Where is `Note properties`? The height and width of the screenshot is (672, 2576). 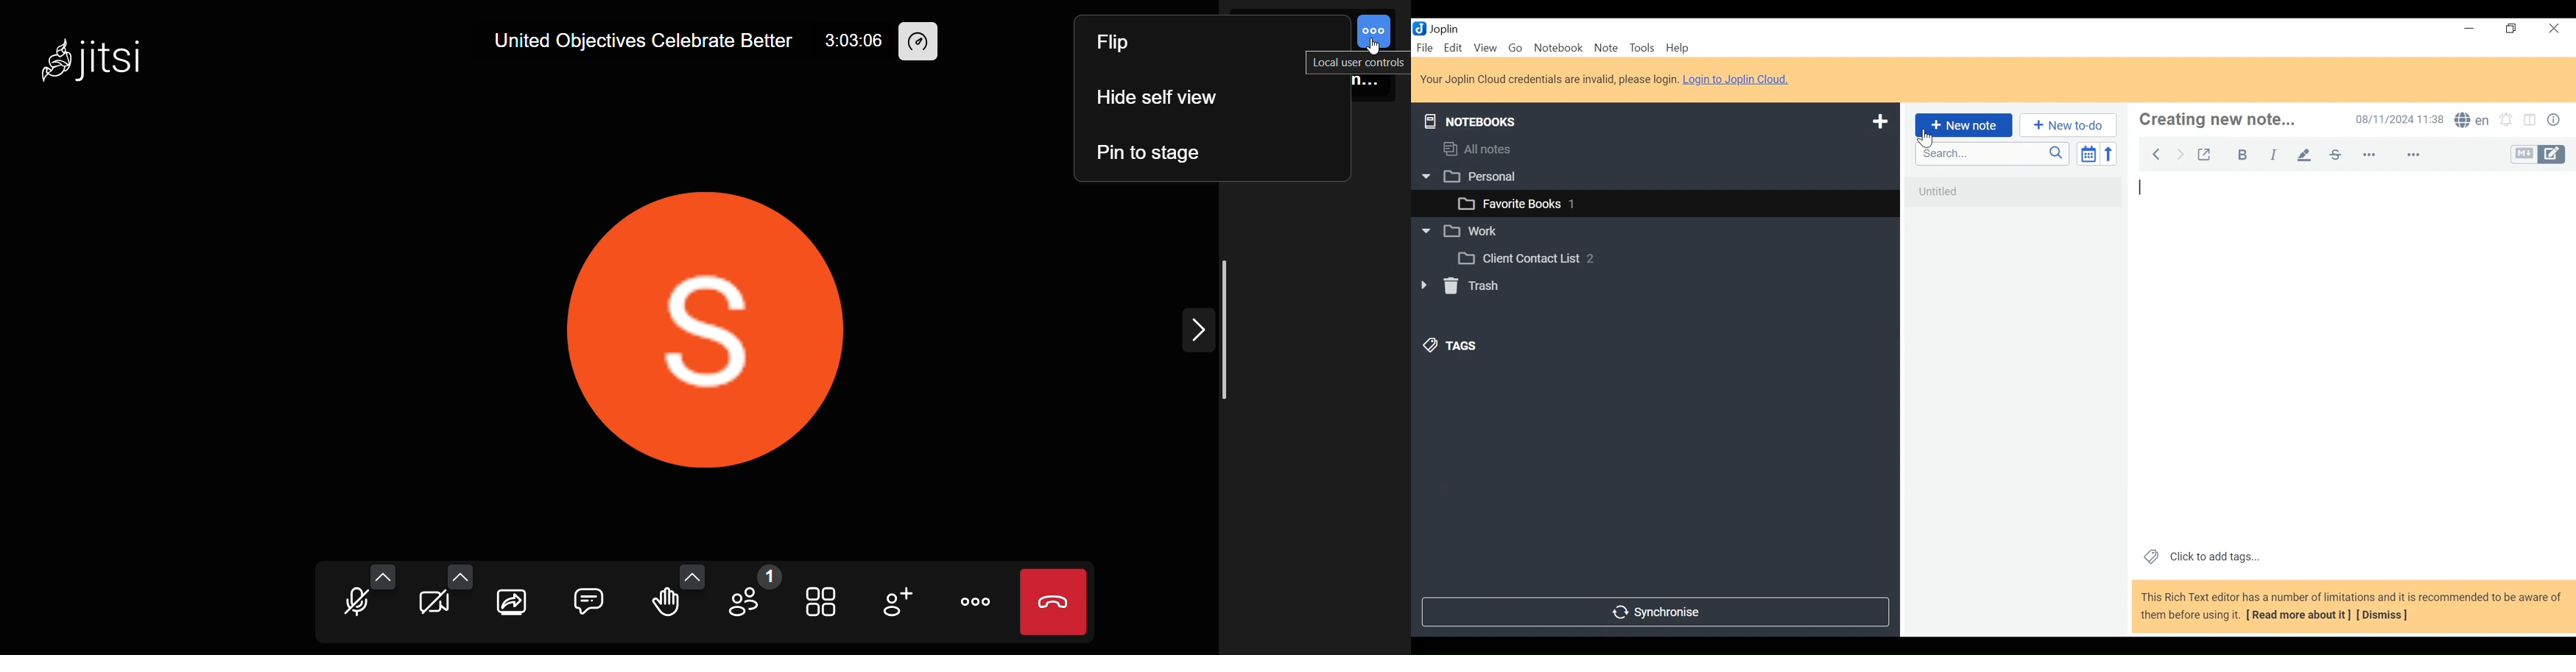
Note properties is located at coordinates (2555, 121).